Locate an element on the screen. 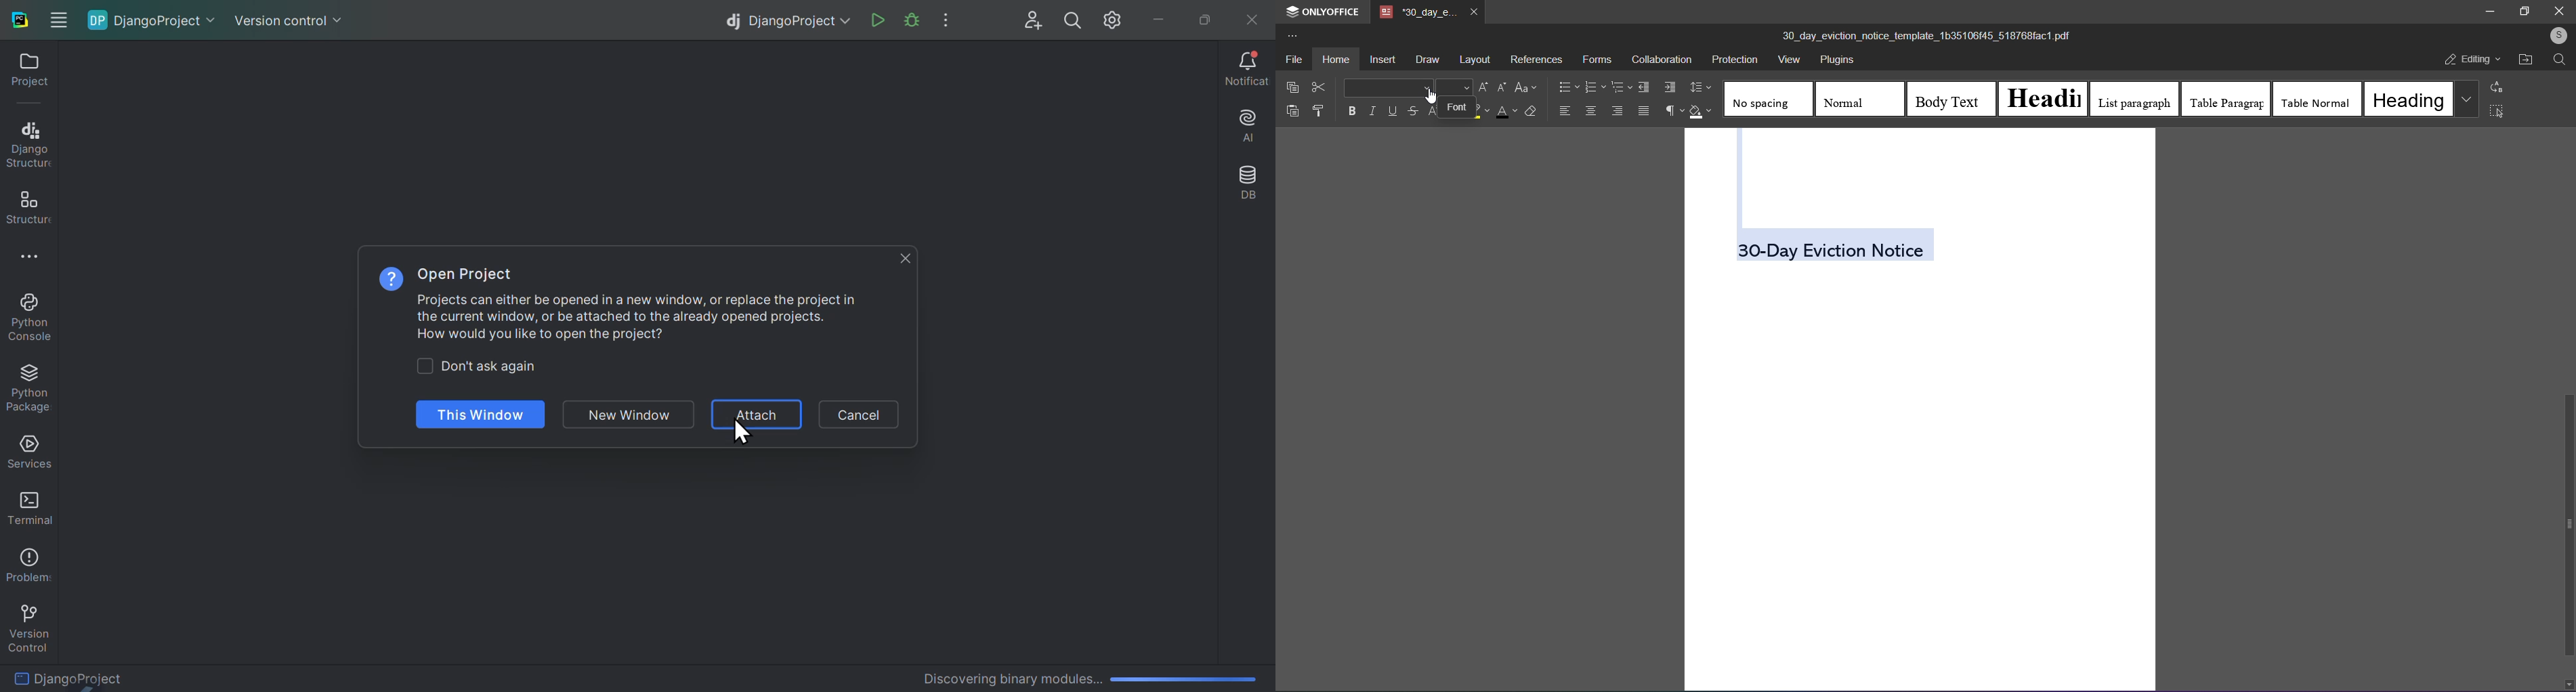  Windows options is located at coordinates (57, 17).